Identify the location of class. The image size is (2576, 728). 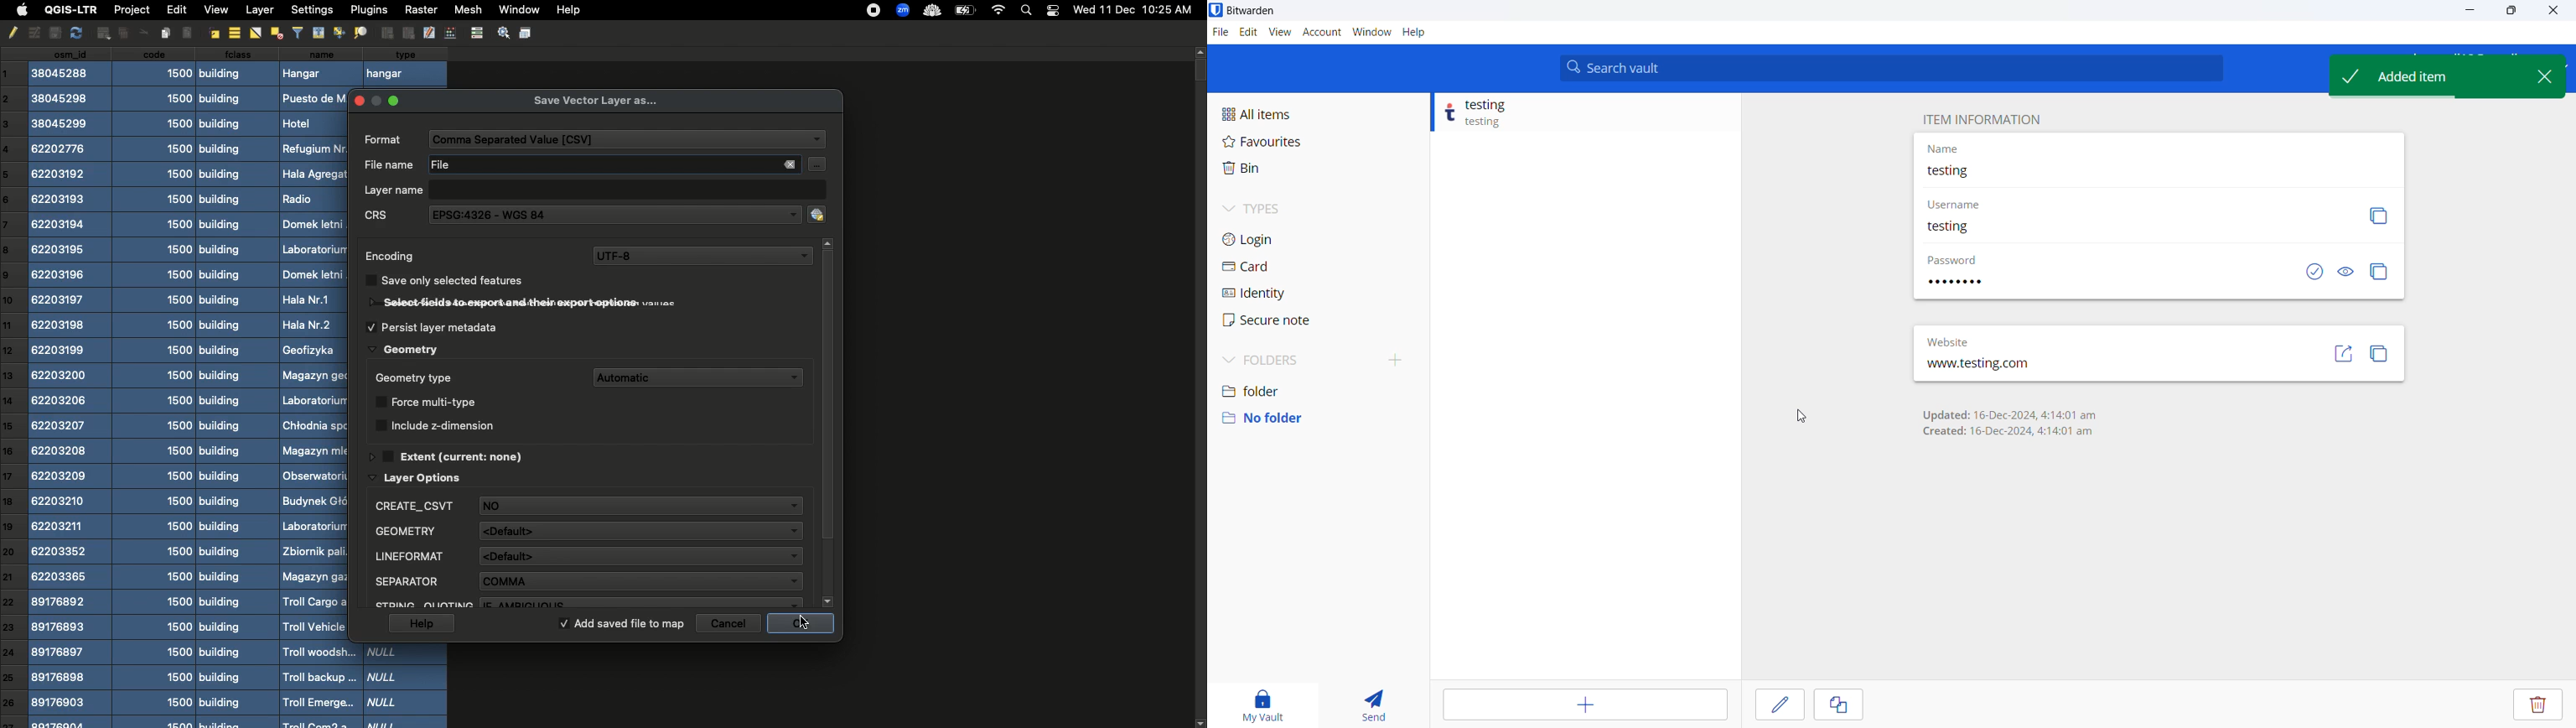
(236, 387).